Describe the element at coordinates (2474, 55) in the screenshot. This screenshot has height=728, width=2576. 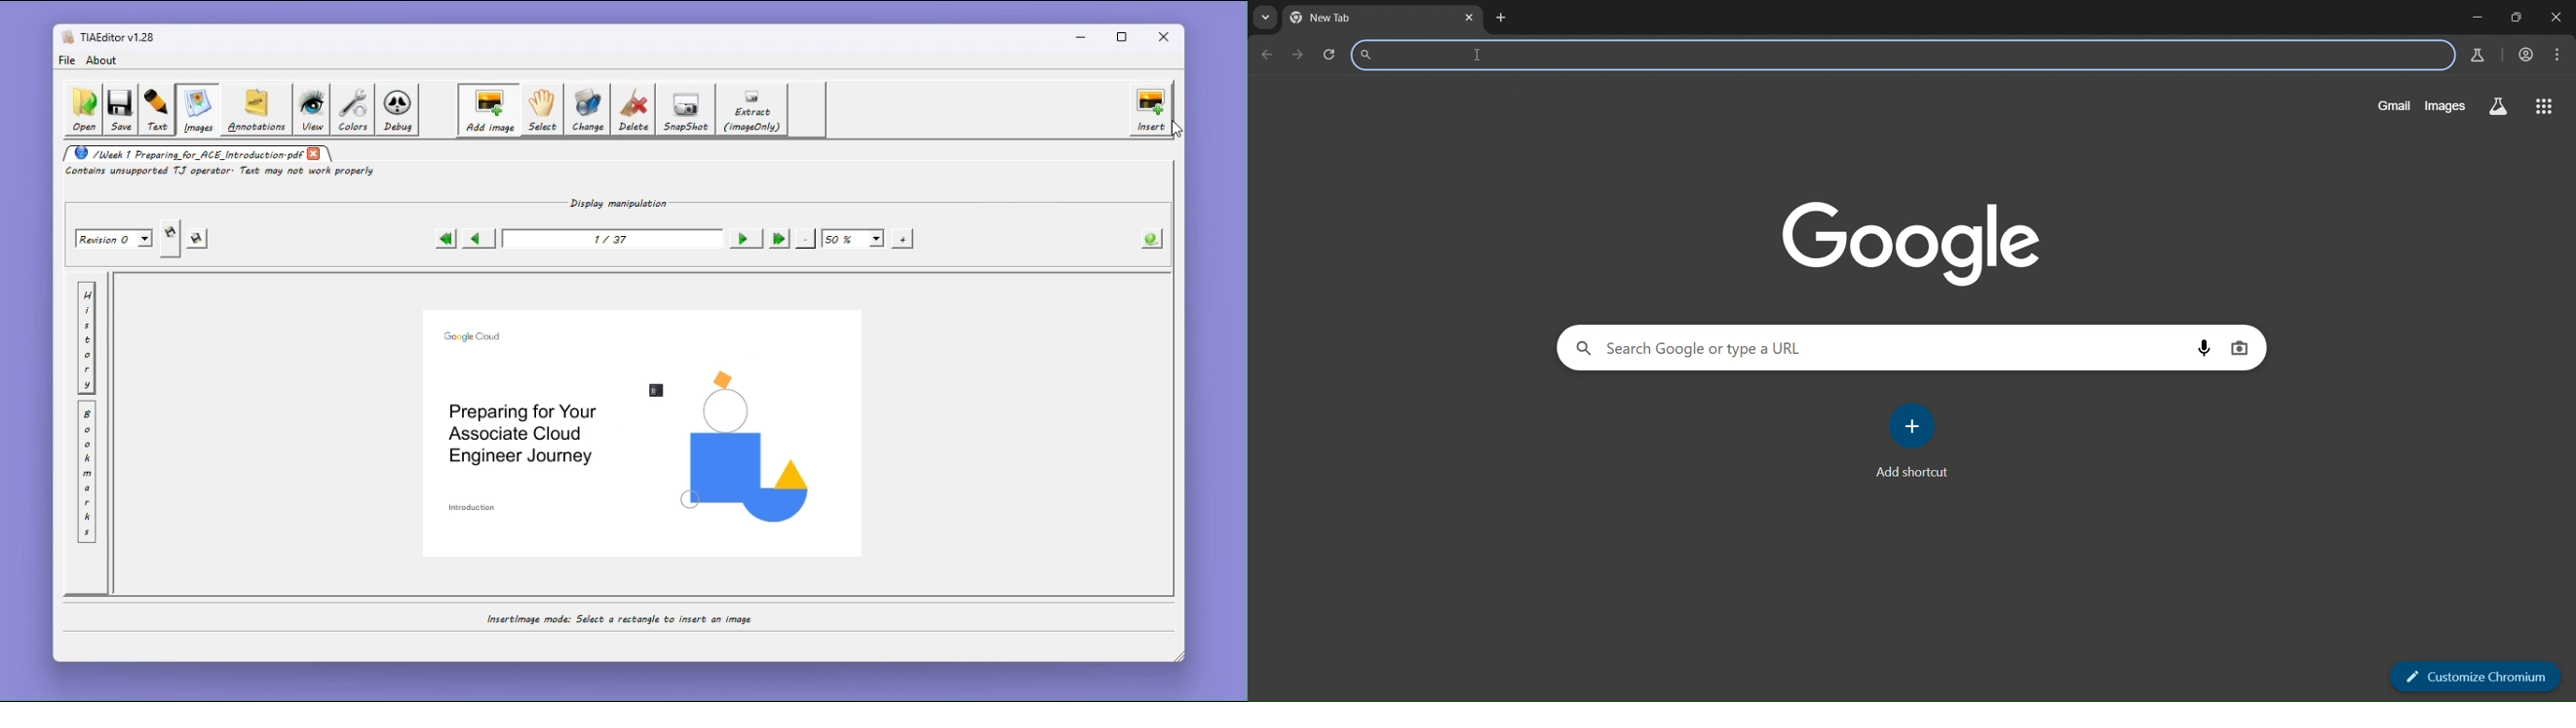
I see `search labs` at that location.